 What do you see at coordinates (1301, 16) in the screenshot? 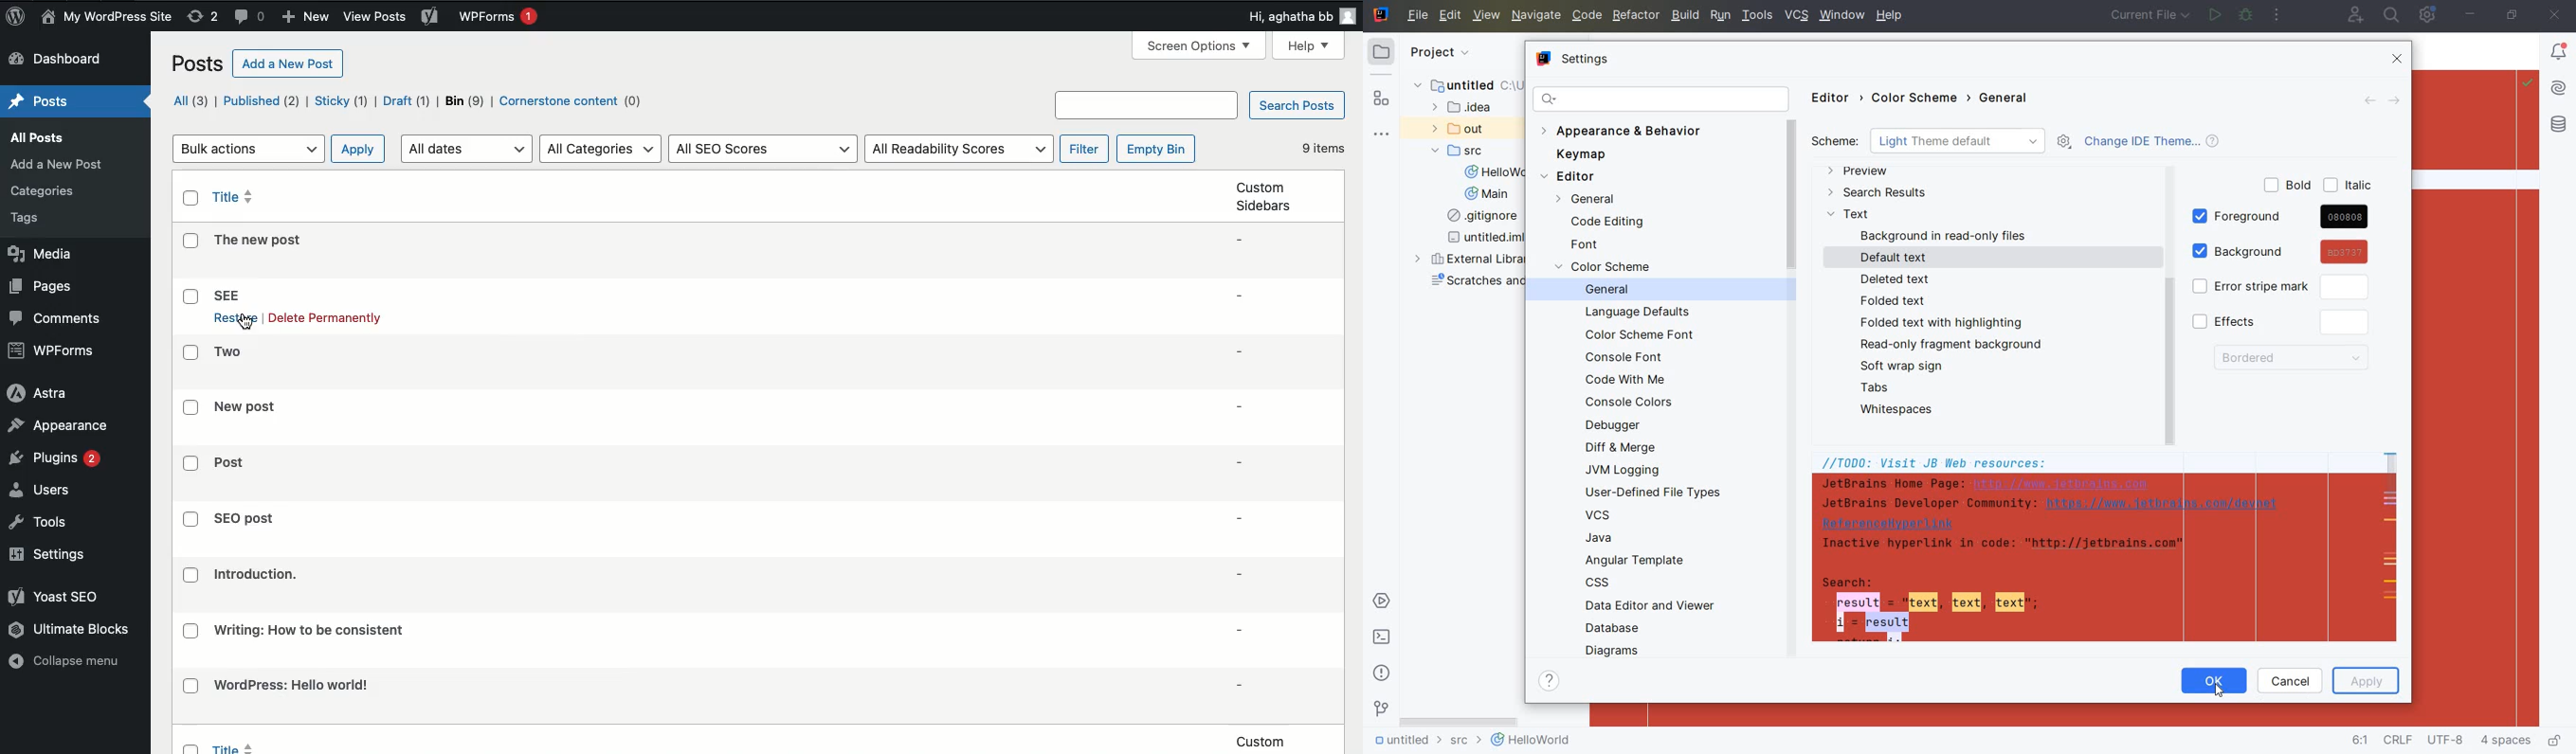
I see `Hi user` at bounding box center [1301, 16].